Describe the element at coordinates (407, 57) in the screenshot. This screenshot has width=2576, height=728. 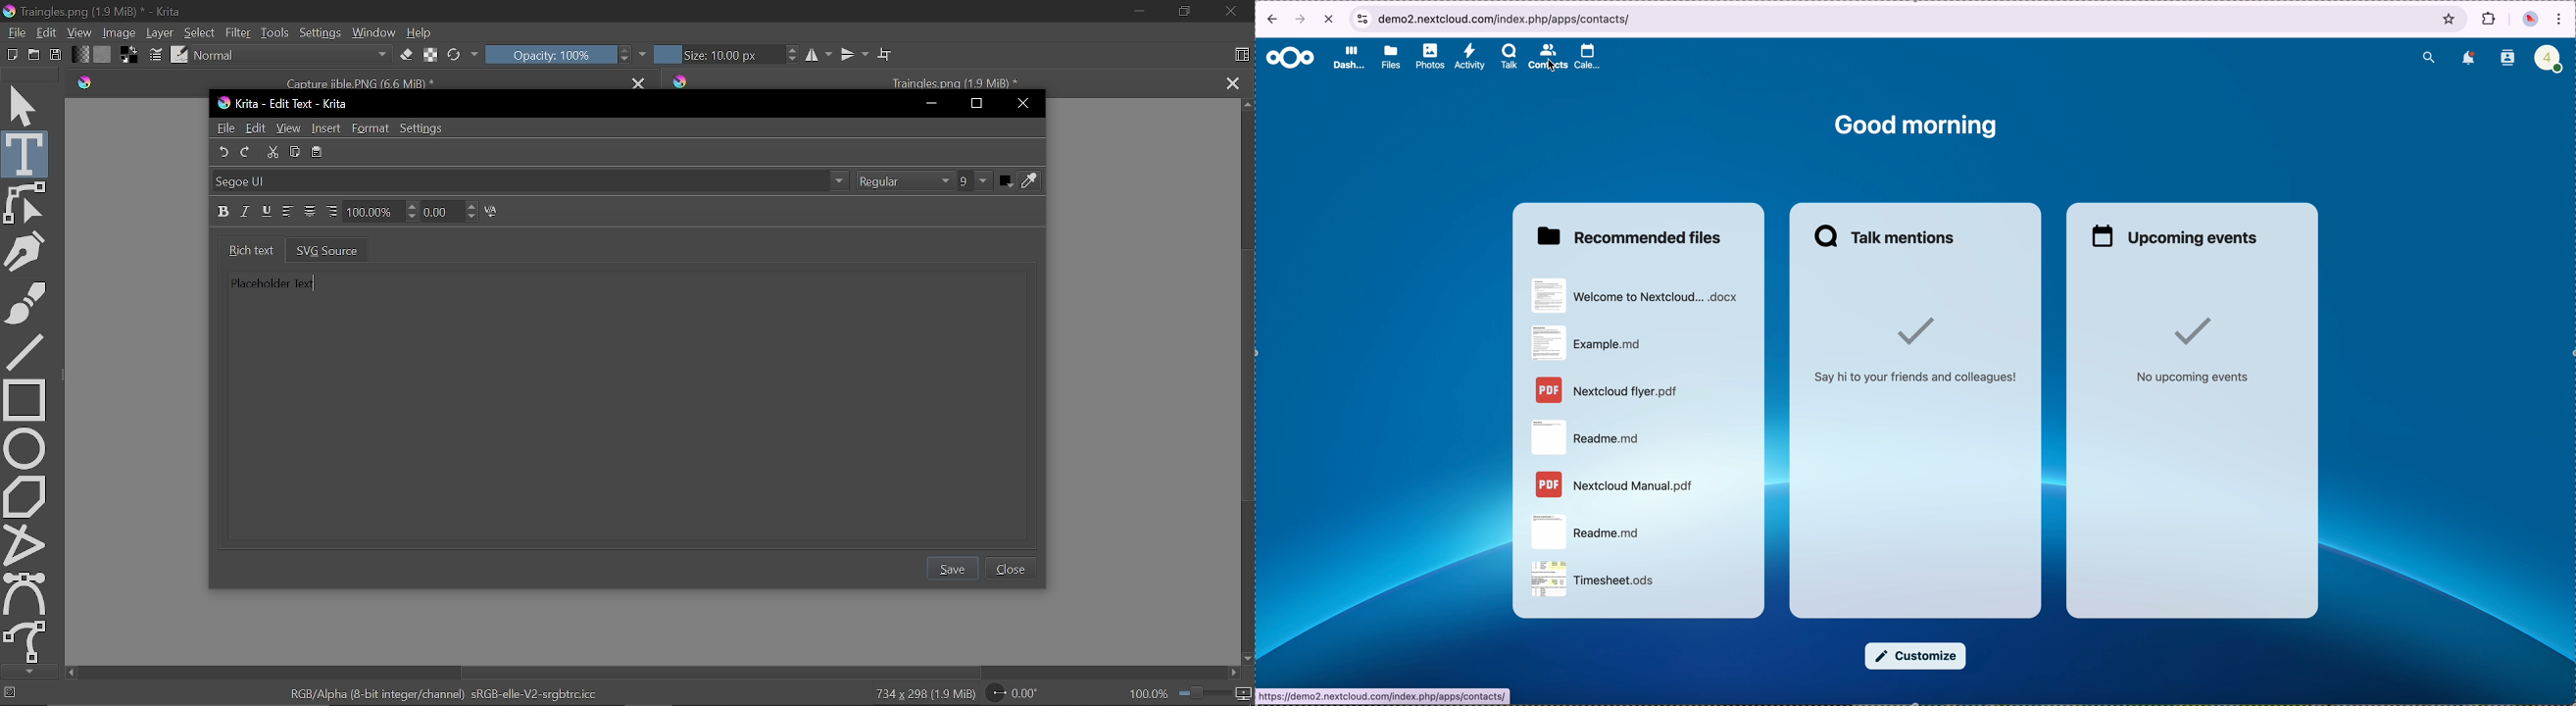
I see `eraser` at that location.